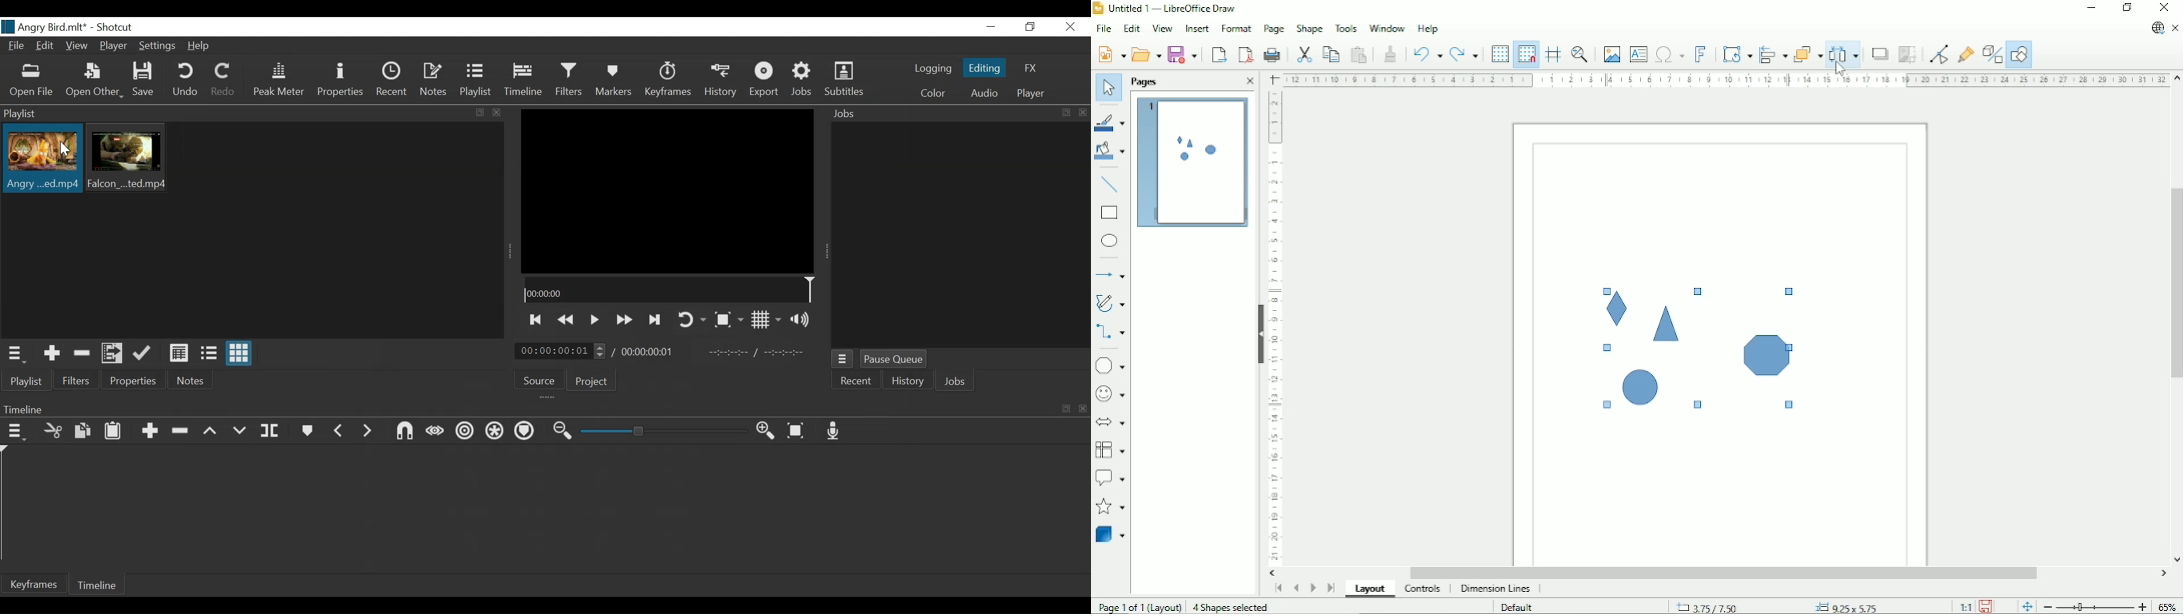 The width and height of the screenshot is (2184, 616). What do you see at coordinates (2025, 605) in the screenshot?
I see `Fit page to the current window` at bounding box center [2025, 605].